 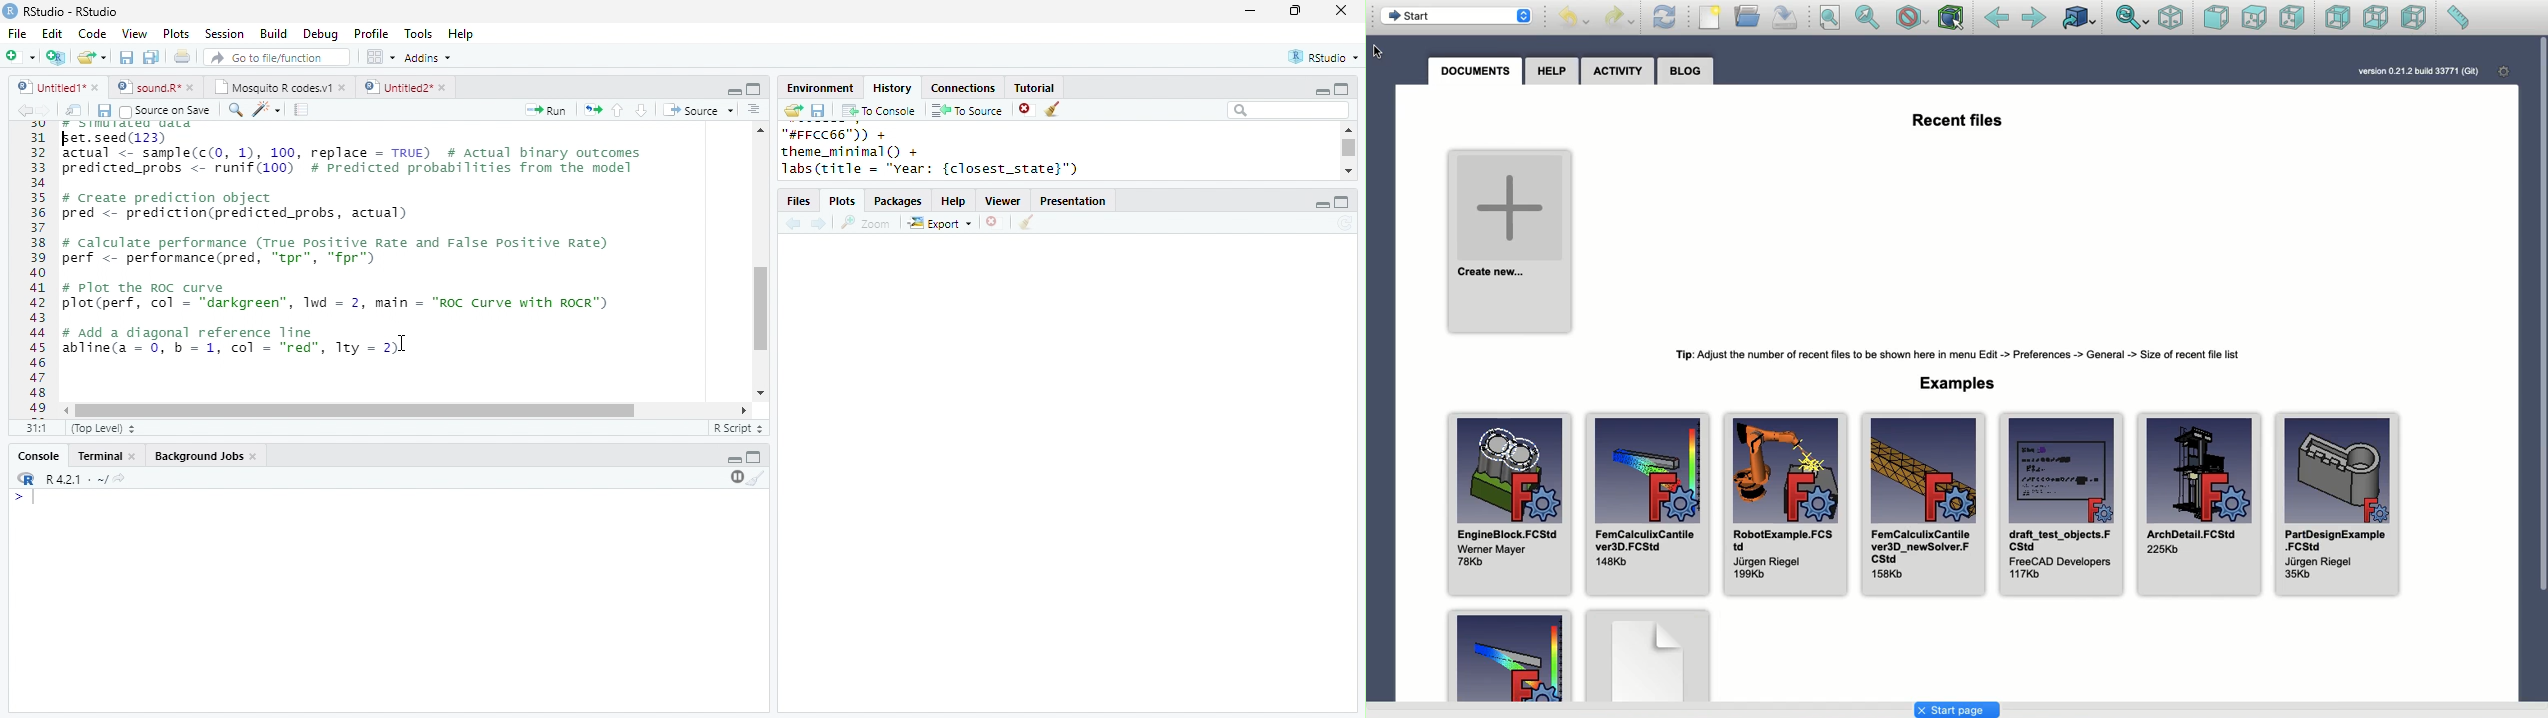 I want to click on minimize, so click(x=734, y=460).